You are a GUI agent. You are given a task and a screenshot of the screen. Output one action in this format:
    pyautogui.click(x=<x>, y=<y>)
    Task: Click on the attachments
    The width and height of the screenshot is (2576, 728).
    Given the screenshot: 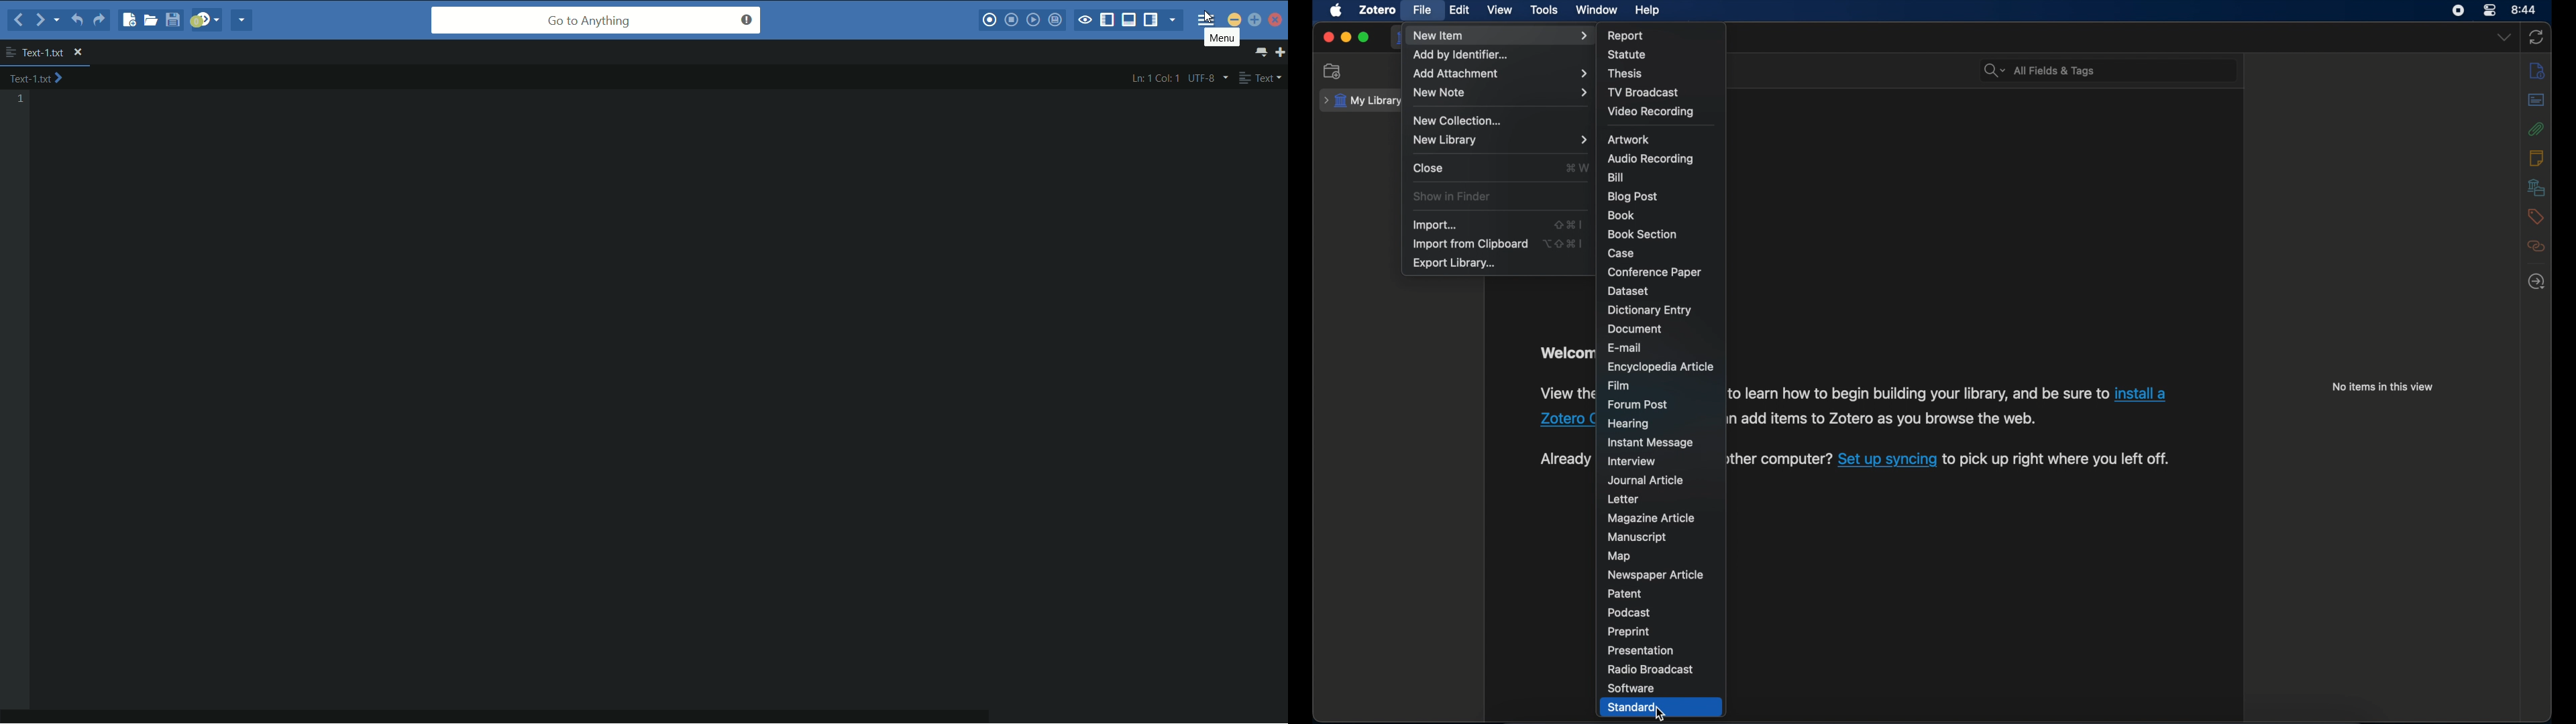 What is the action you would take?
    pyautogui.click(x=2536, y=129)
    